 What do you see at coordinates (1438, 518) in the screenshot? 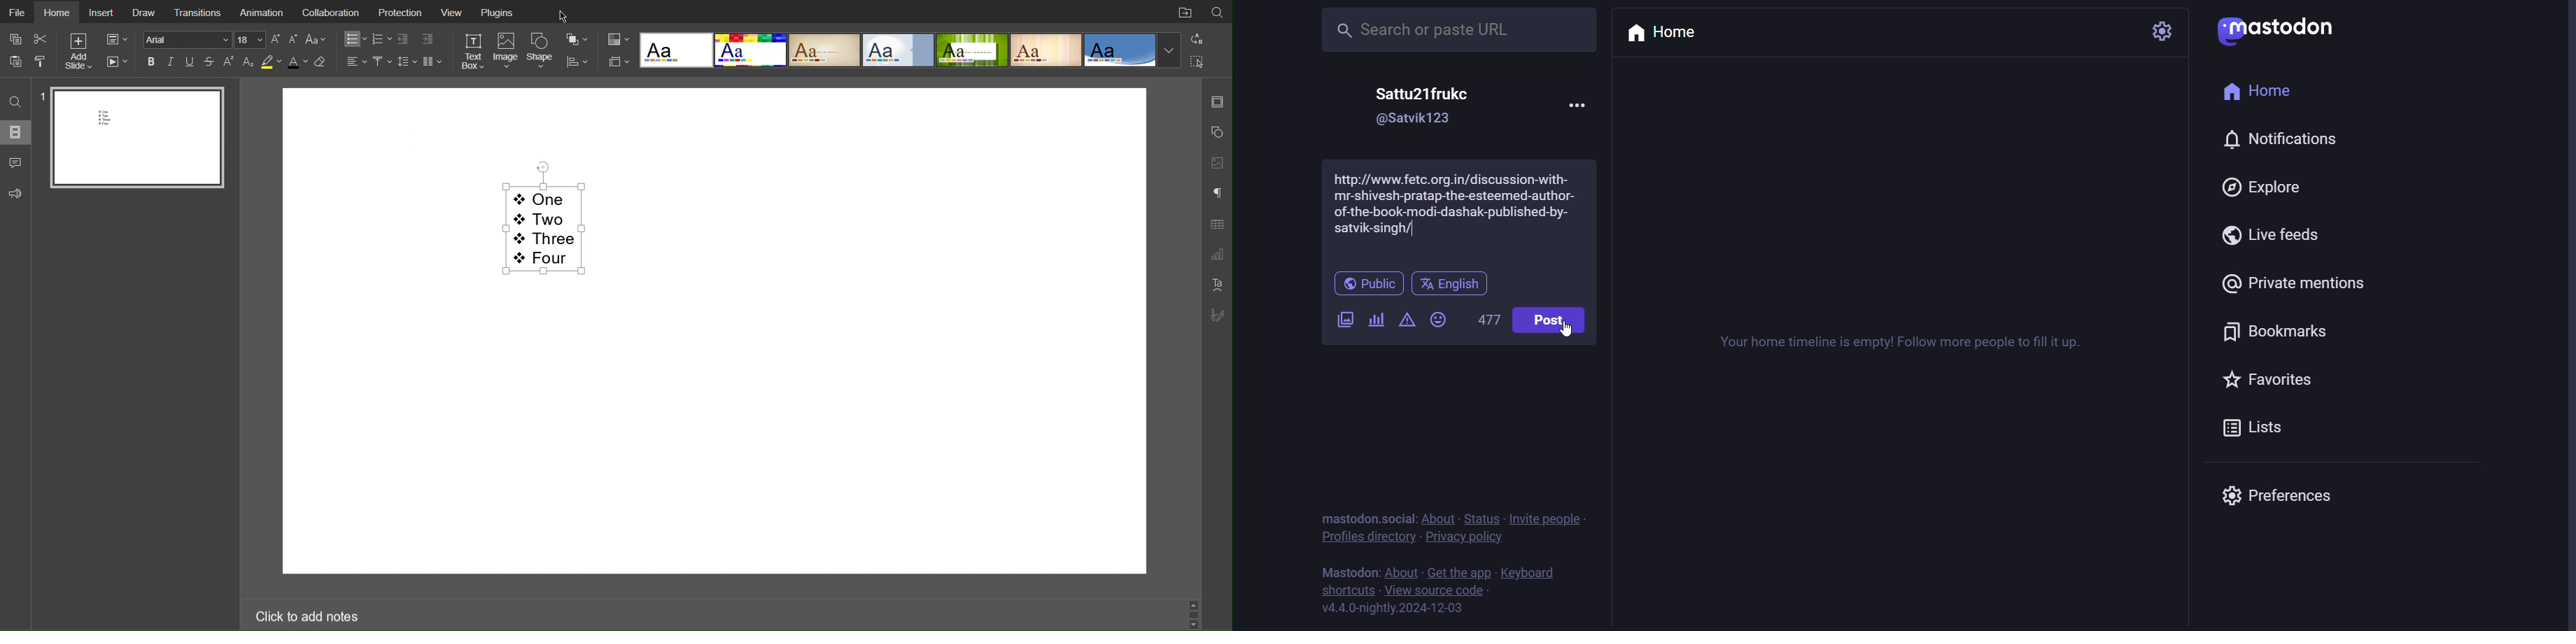
I see `about` at bounding box center [1438, 518].